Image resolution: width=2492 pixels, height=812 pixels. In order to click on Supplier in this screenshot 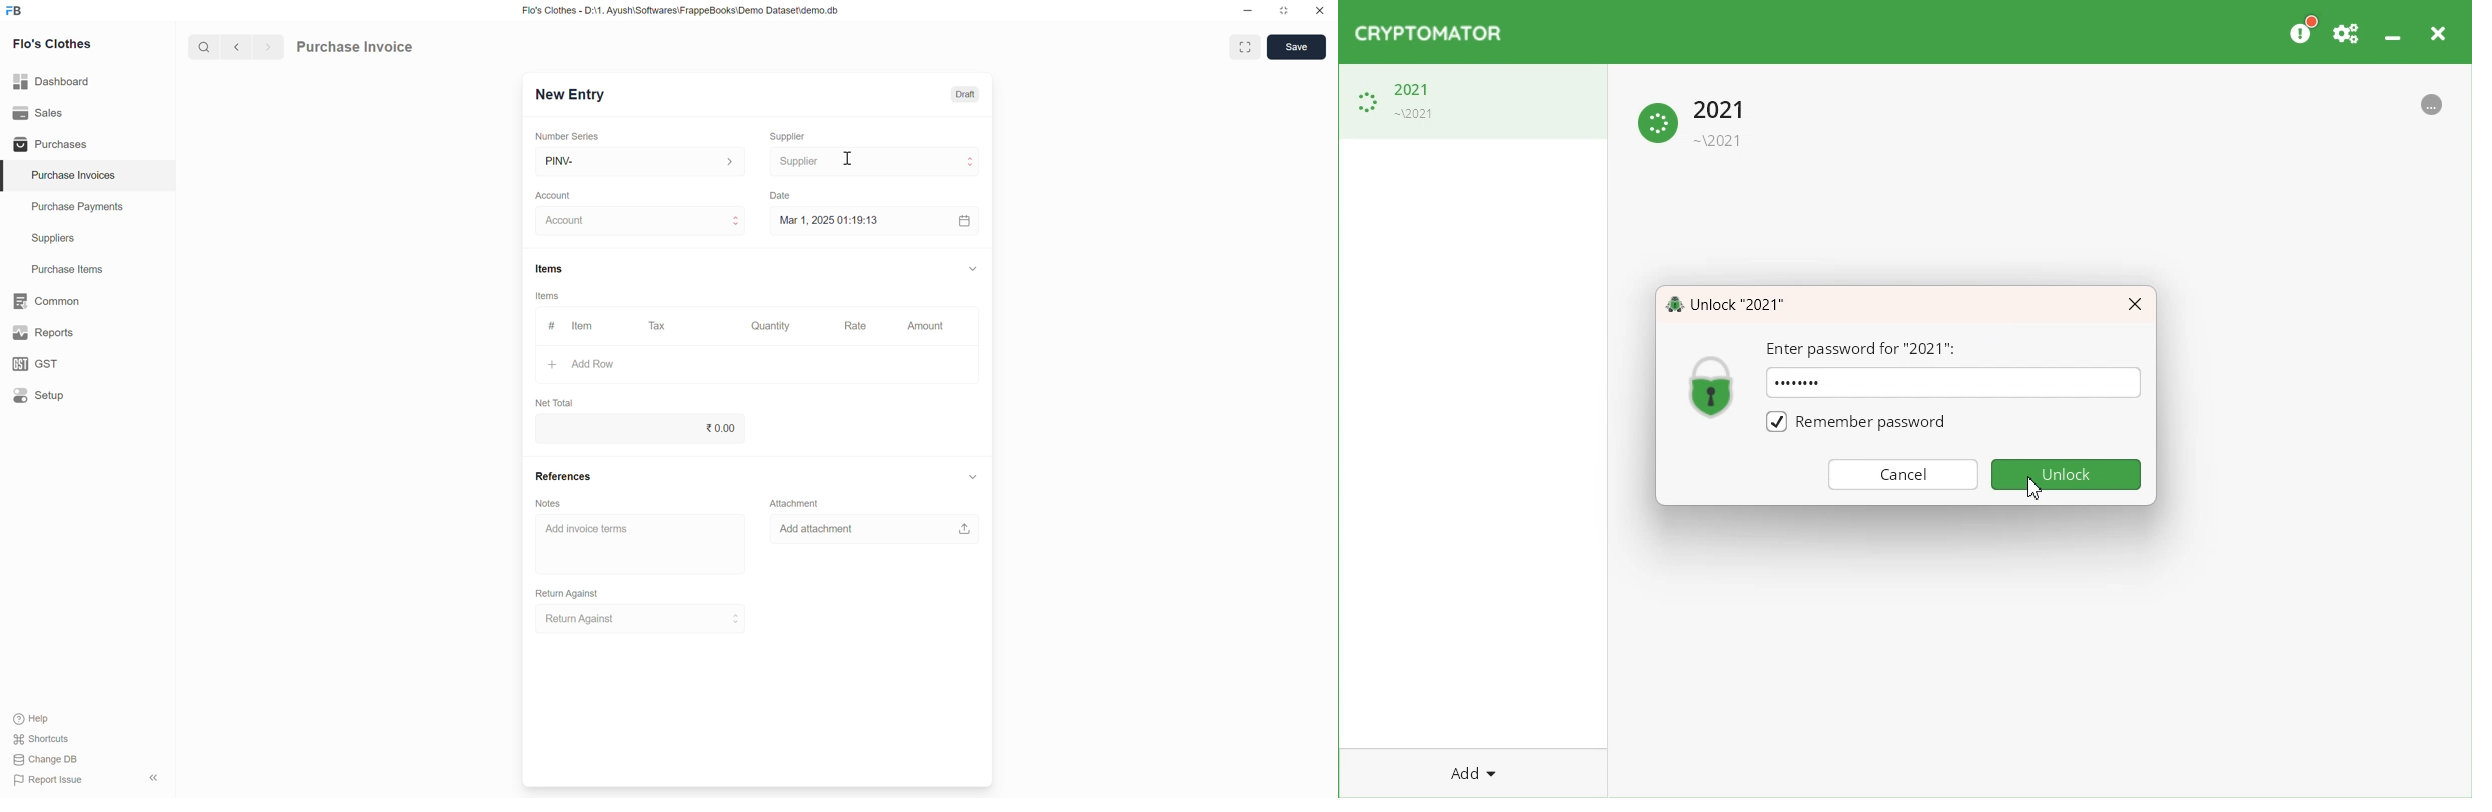, I will do `click(876, 160)`.